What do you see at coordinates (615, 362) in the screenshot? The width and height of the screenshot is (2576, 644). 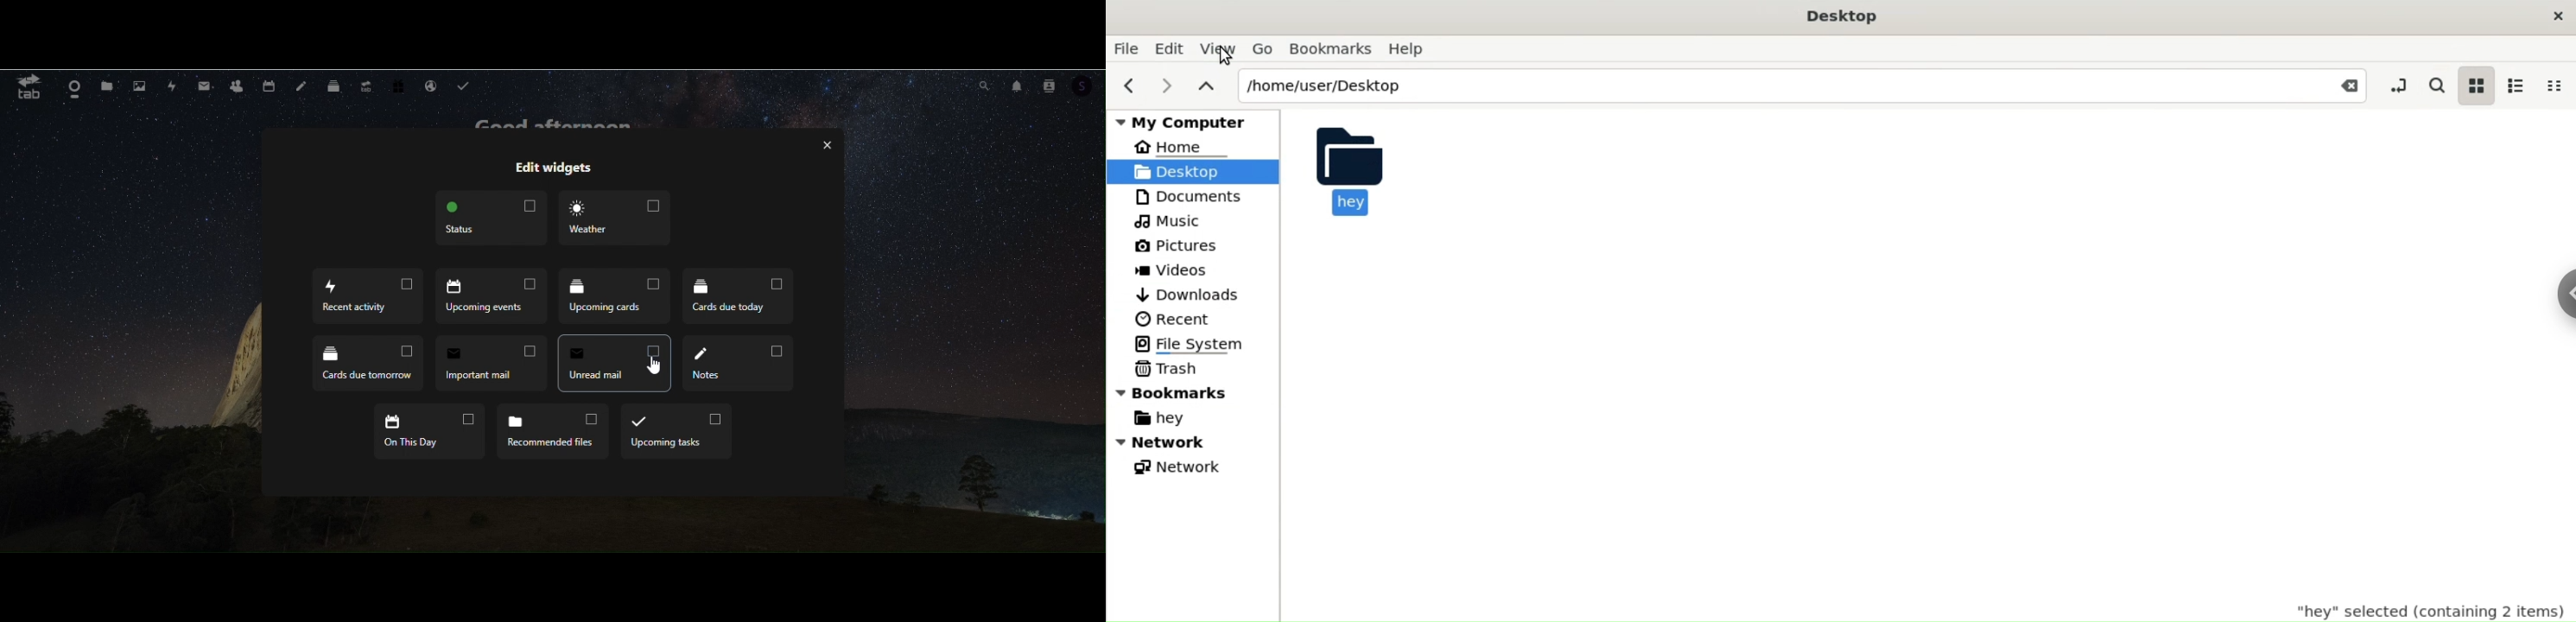 I see `unread email` at bounding box center [615, 362].